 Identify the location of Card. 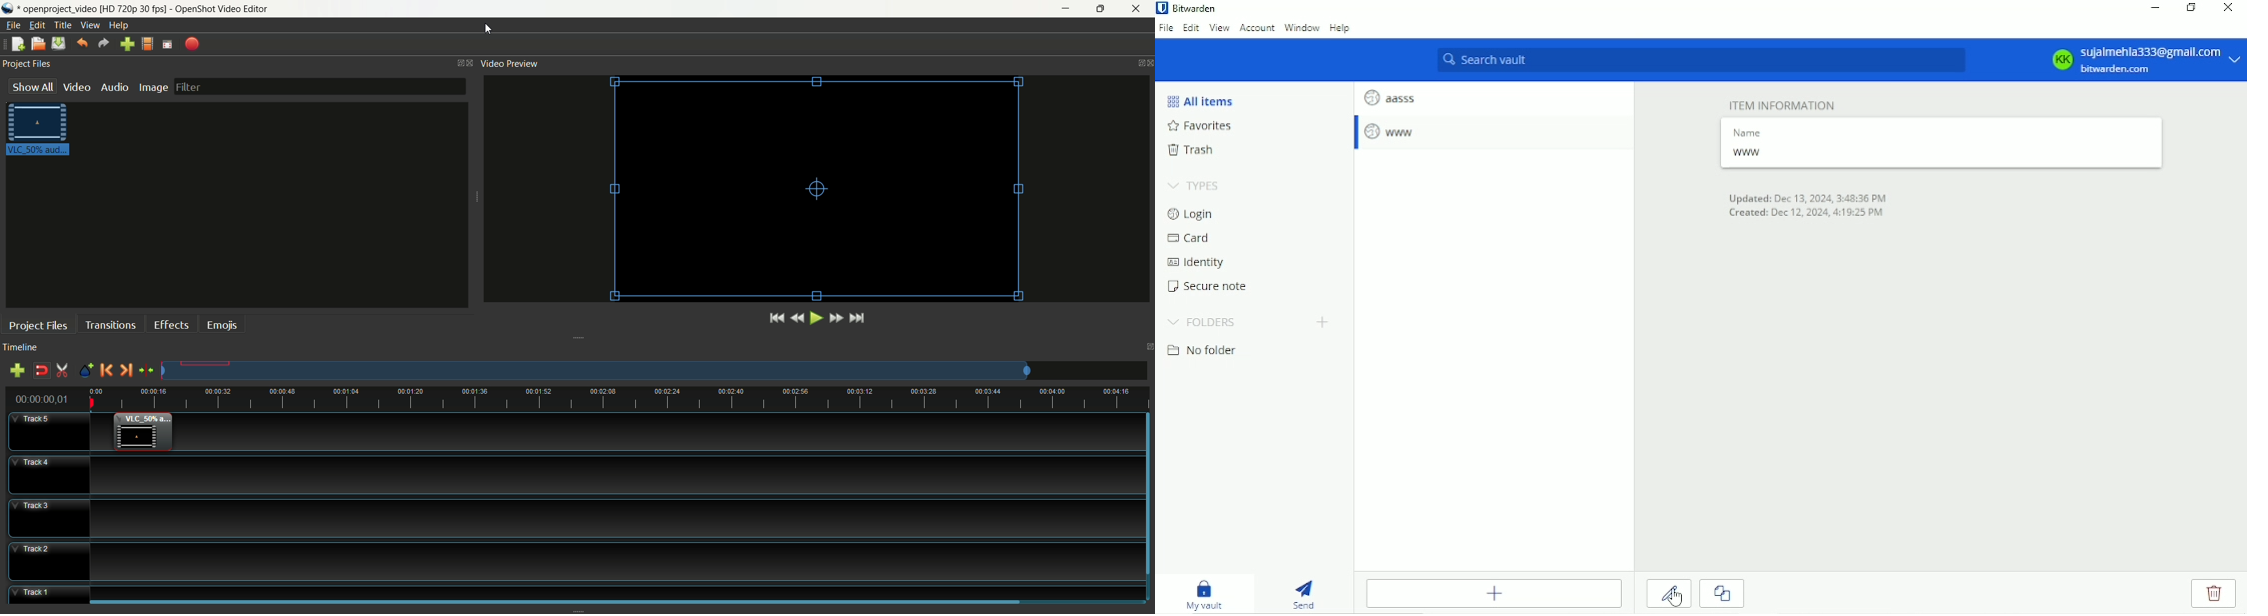
(1191, 239).